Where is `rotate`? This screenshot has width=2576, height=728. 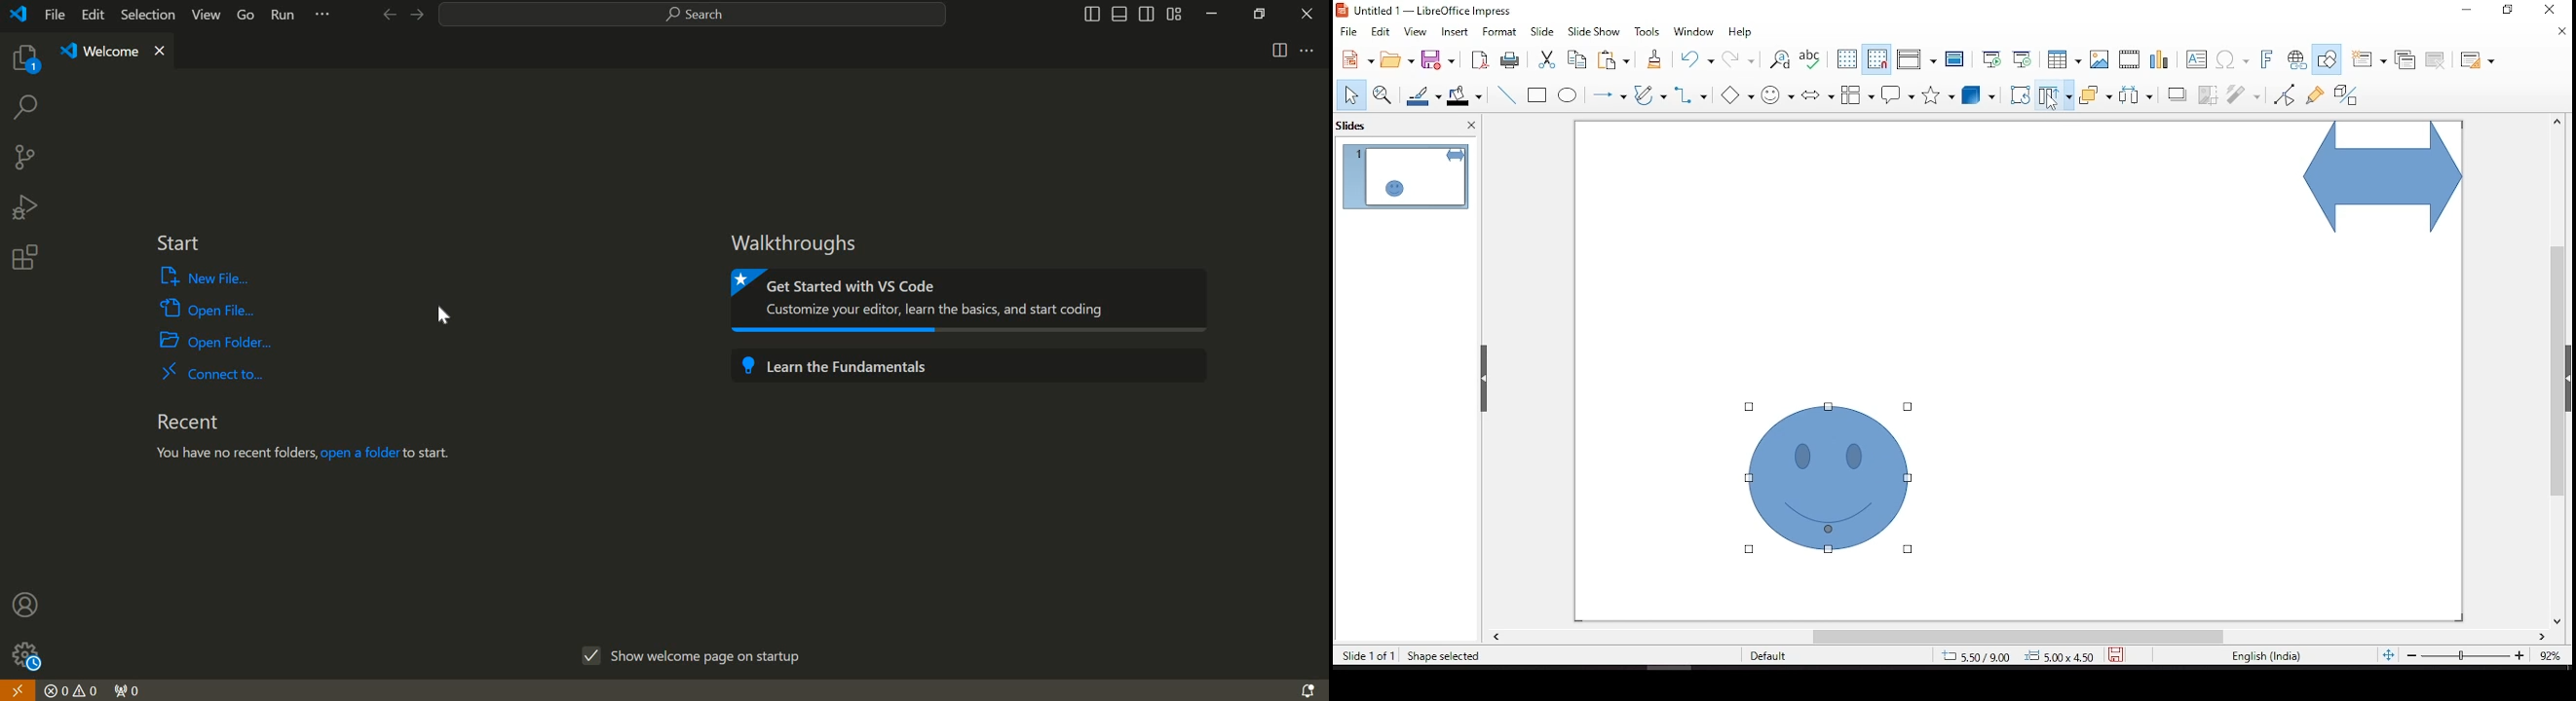 rotate is located at coordinates (2020, 94).